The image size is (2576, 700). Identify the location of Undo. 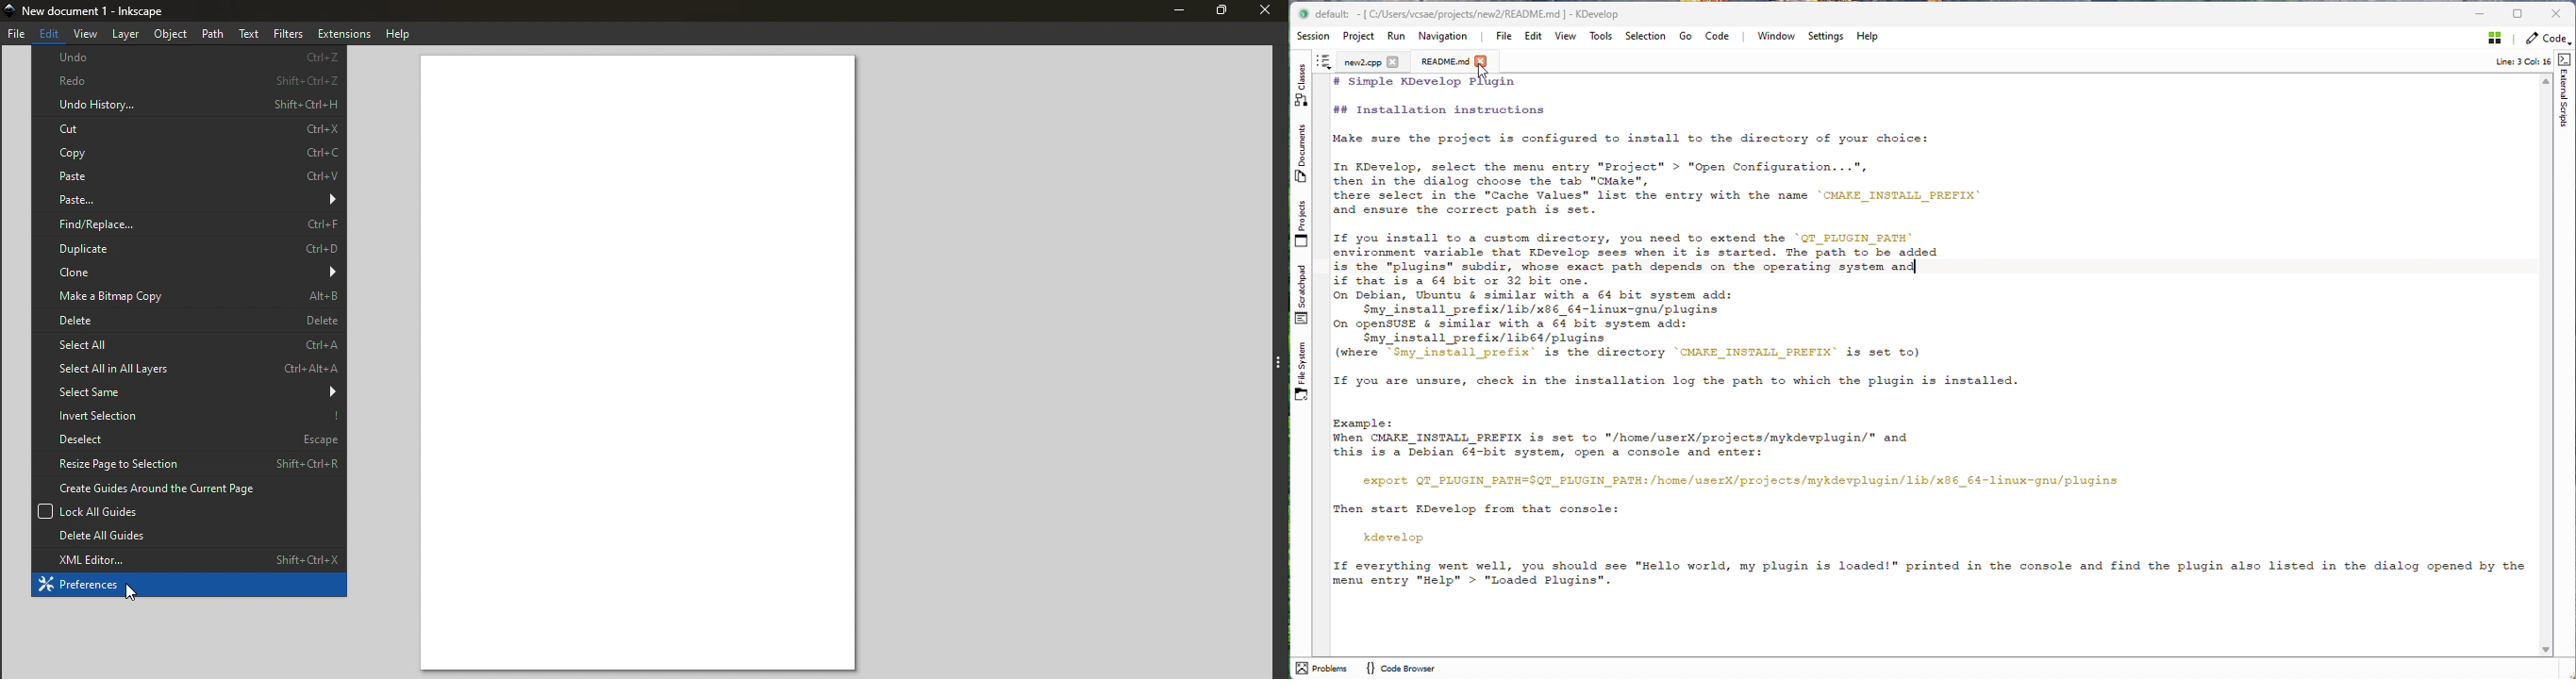
(190, 58).